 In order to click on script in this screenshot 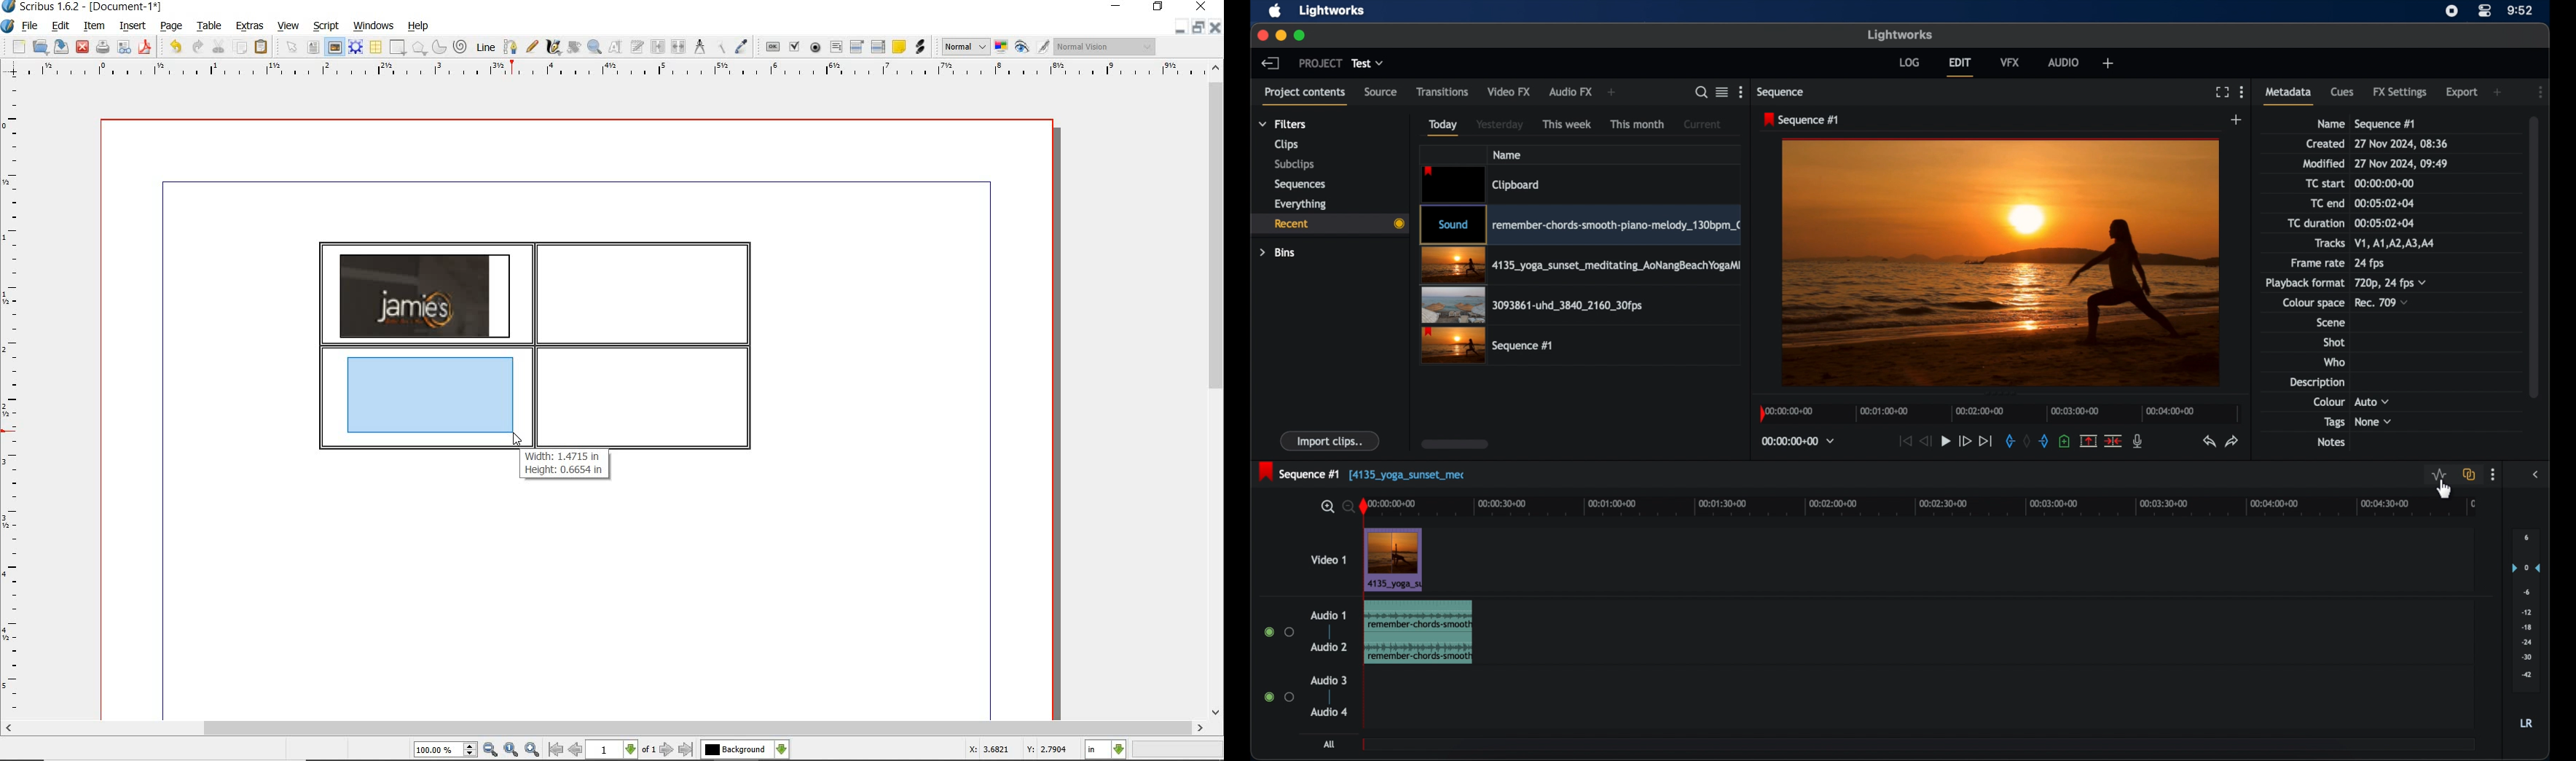, I will do `click(327, 26)`.